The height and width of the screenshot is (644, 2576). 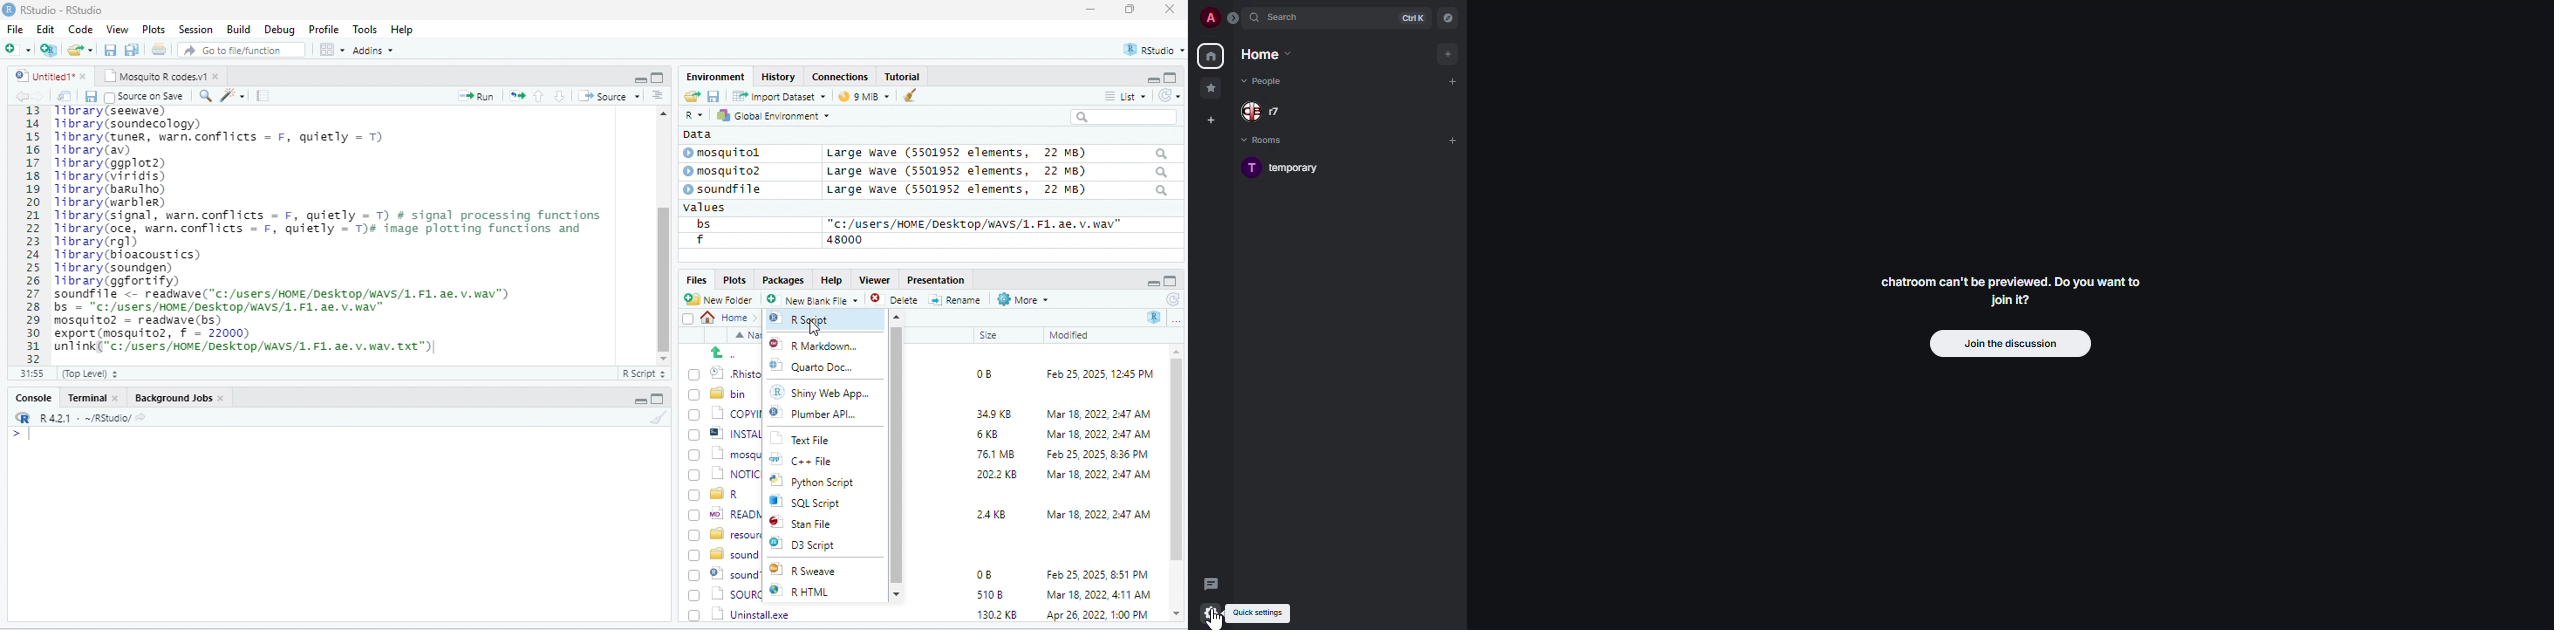 What do you see at coordinates (1261, 57) in the screenshot?
I see `home` at bounding box center [1261, 57].